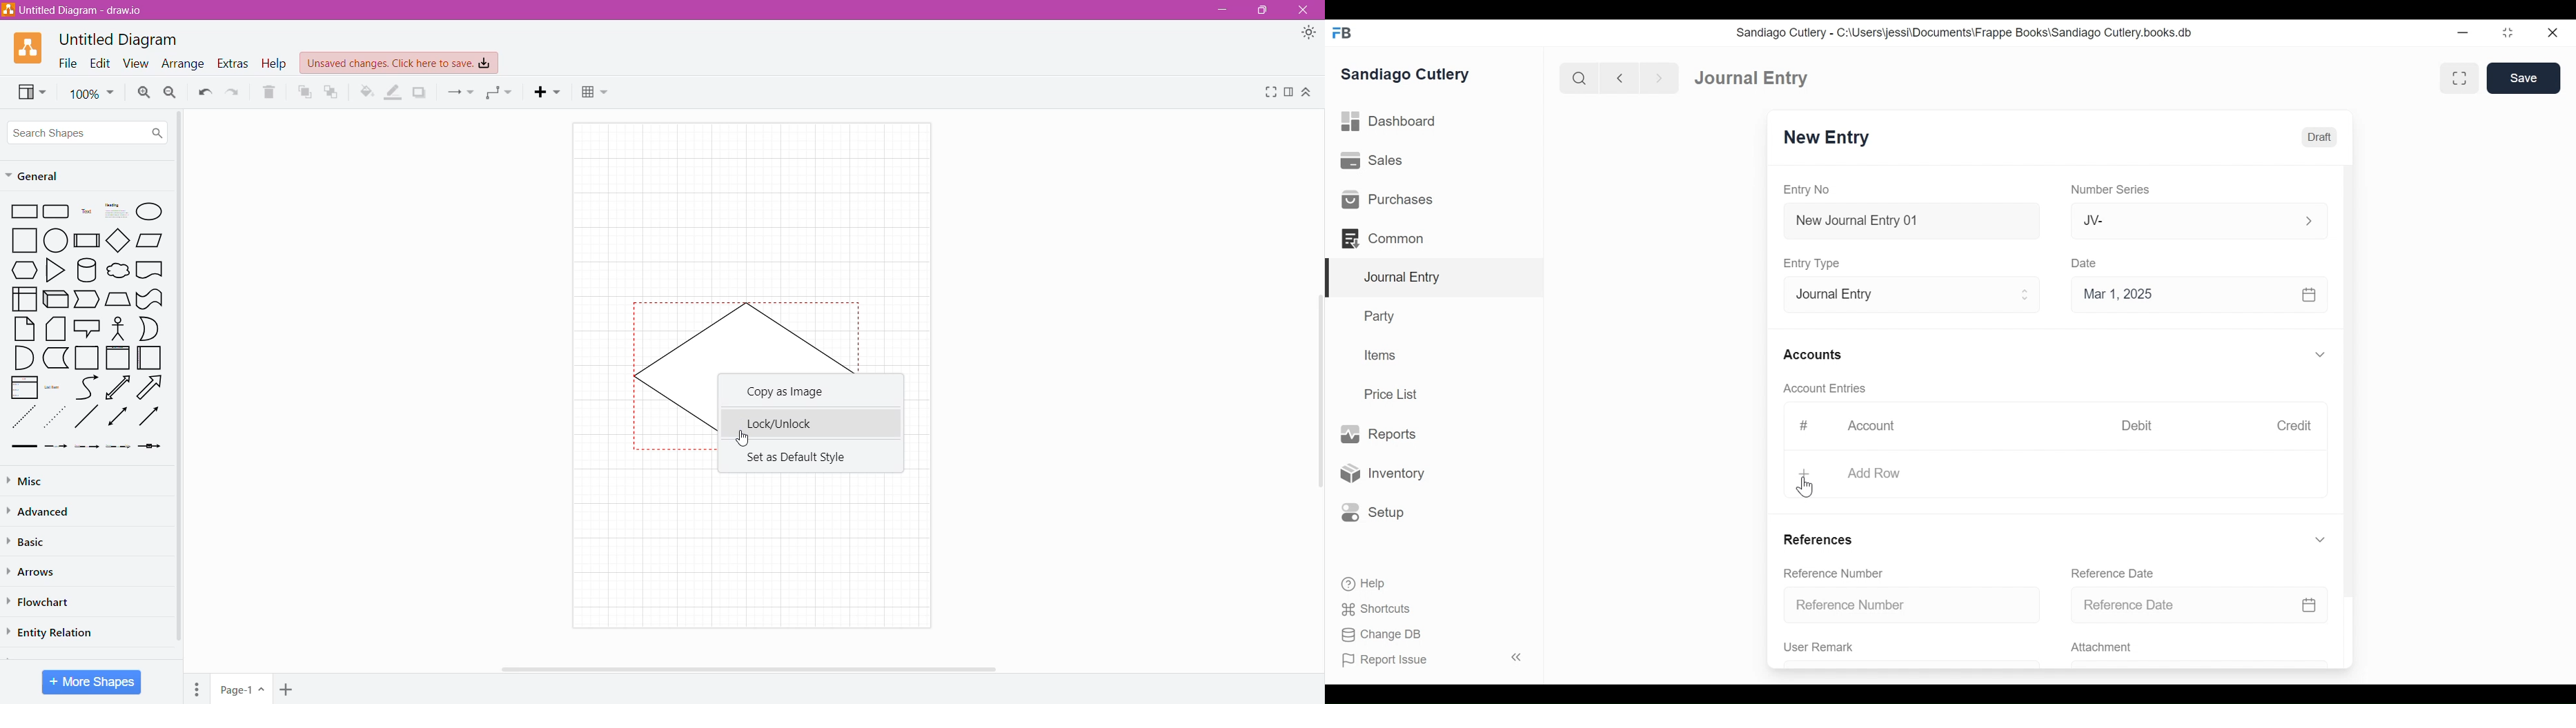  What do you see at coordinates (1370, 609) in the screenshot?
I see `Shortcuts` at bounding box center [1370, 609].